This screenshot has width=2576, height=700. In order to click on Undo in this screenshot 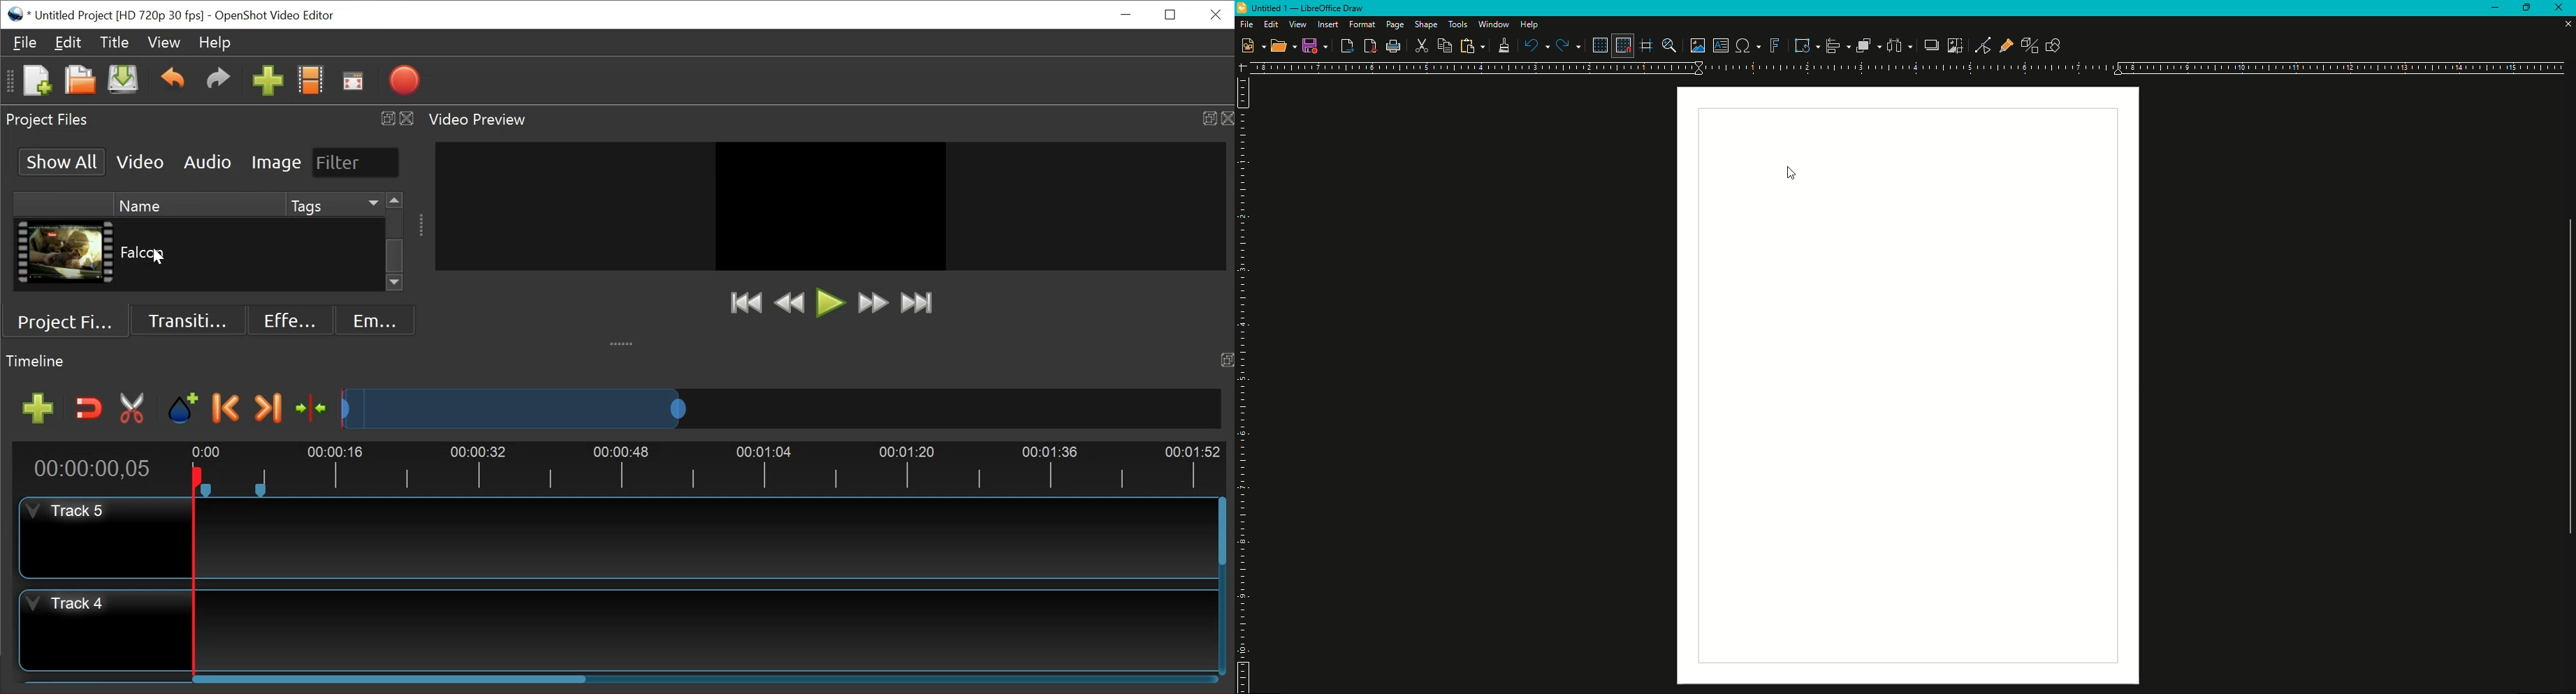, I will do `click(172, 80)`.